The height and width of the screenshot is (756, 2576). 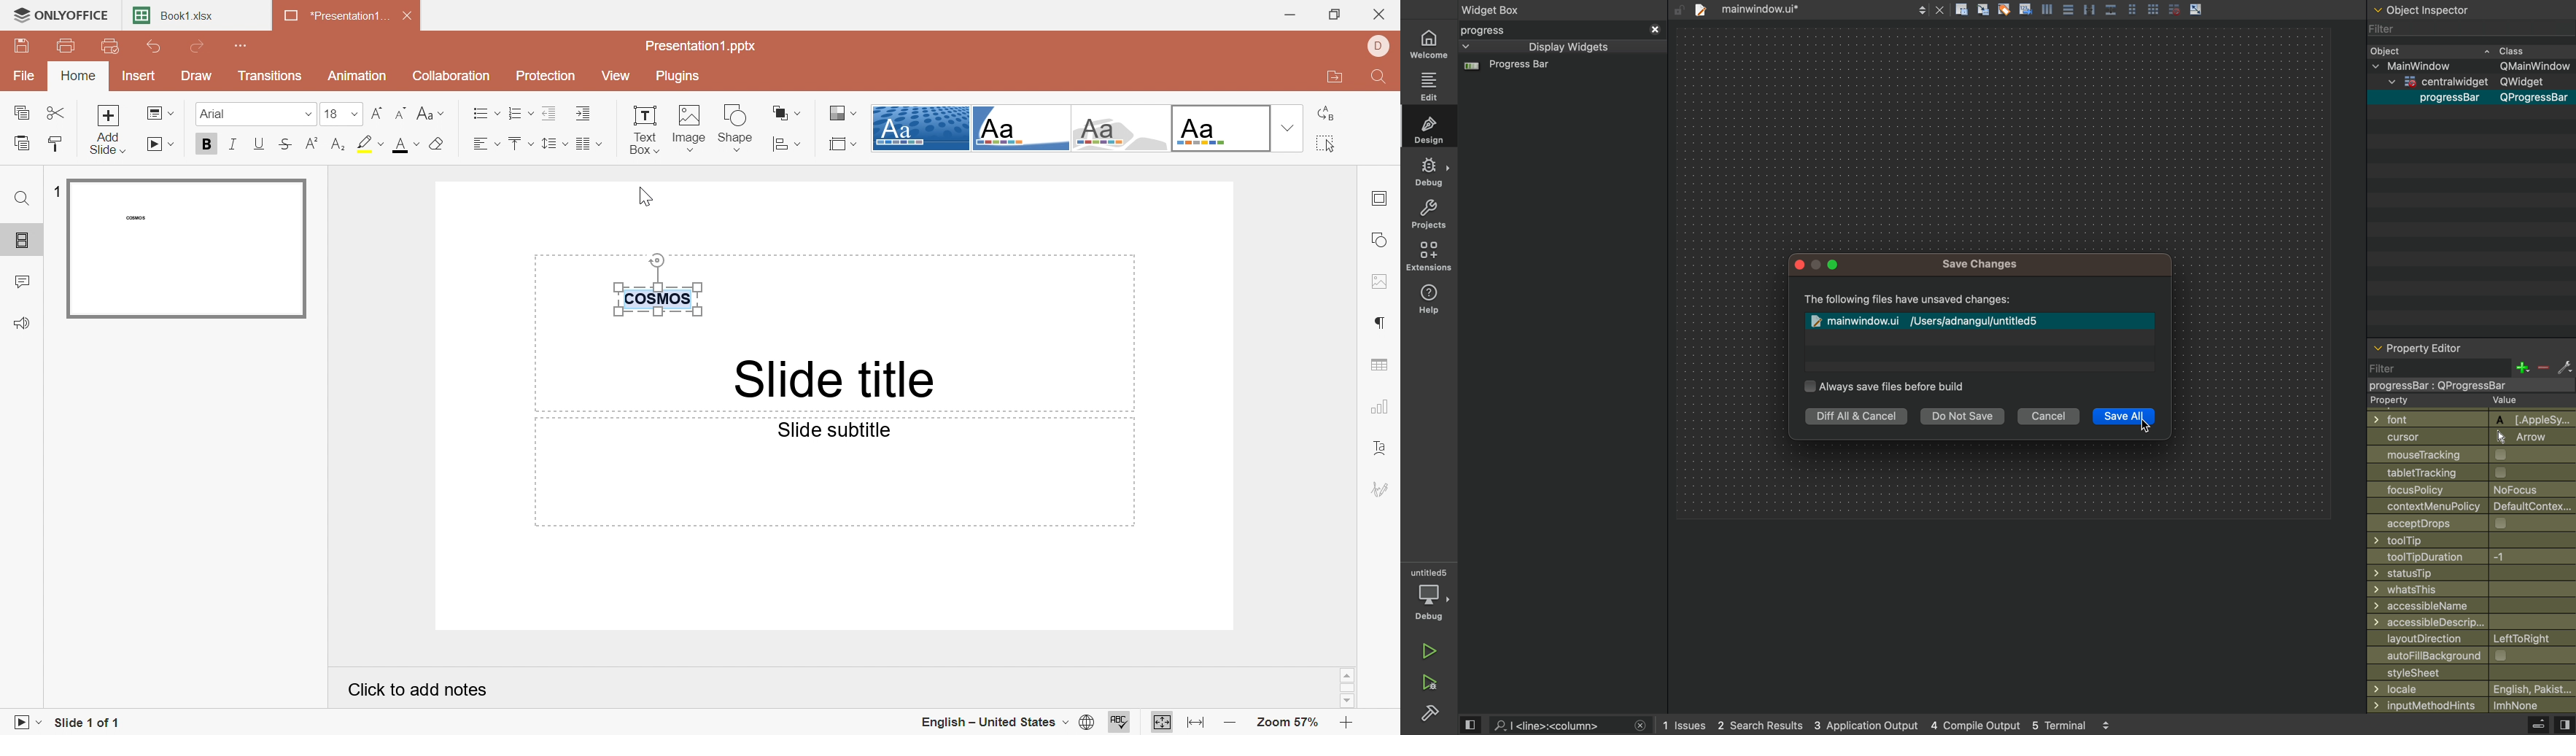 What do you see at coordinates (110, 48) in the screenshot?
I see `Quick print` at bounding box center [110, 48].